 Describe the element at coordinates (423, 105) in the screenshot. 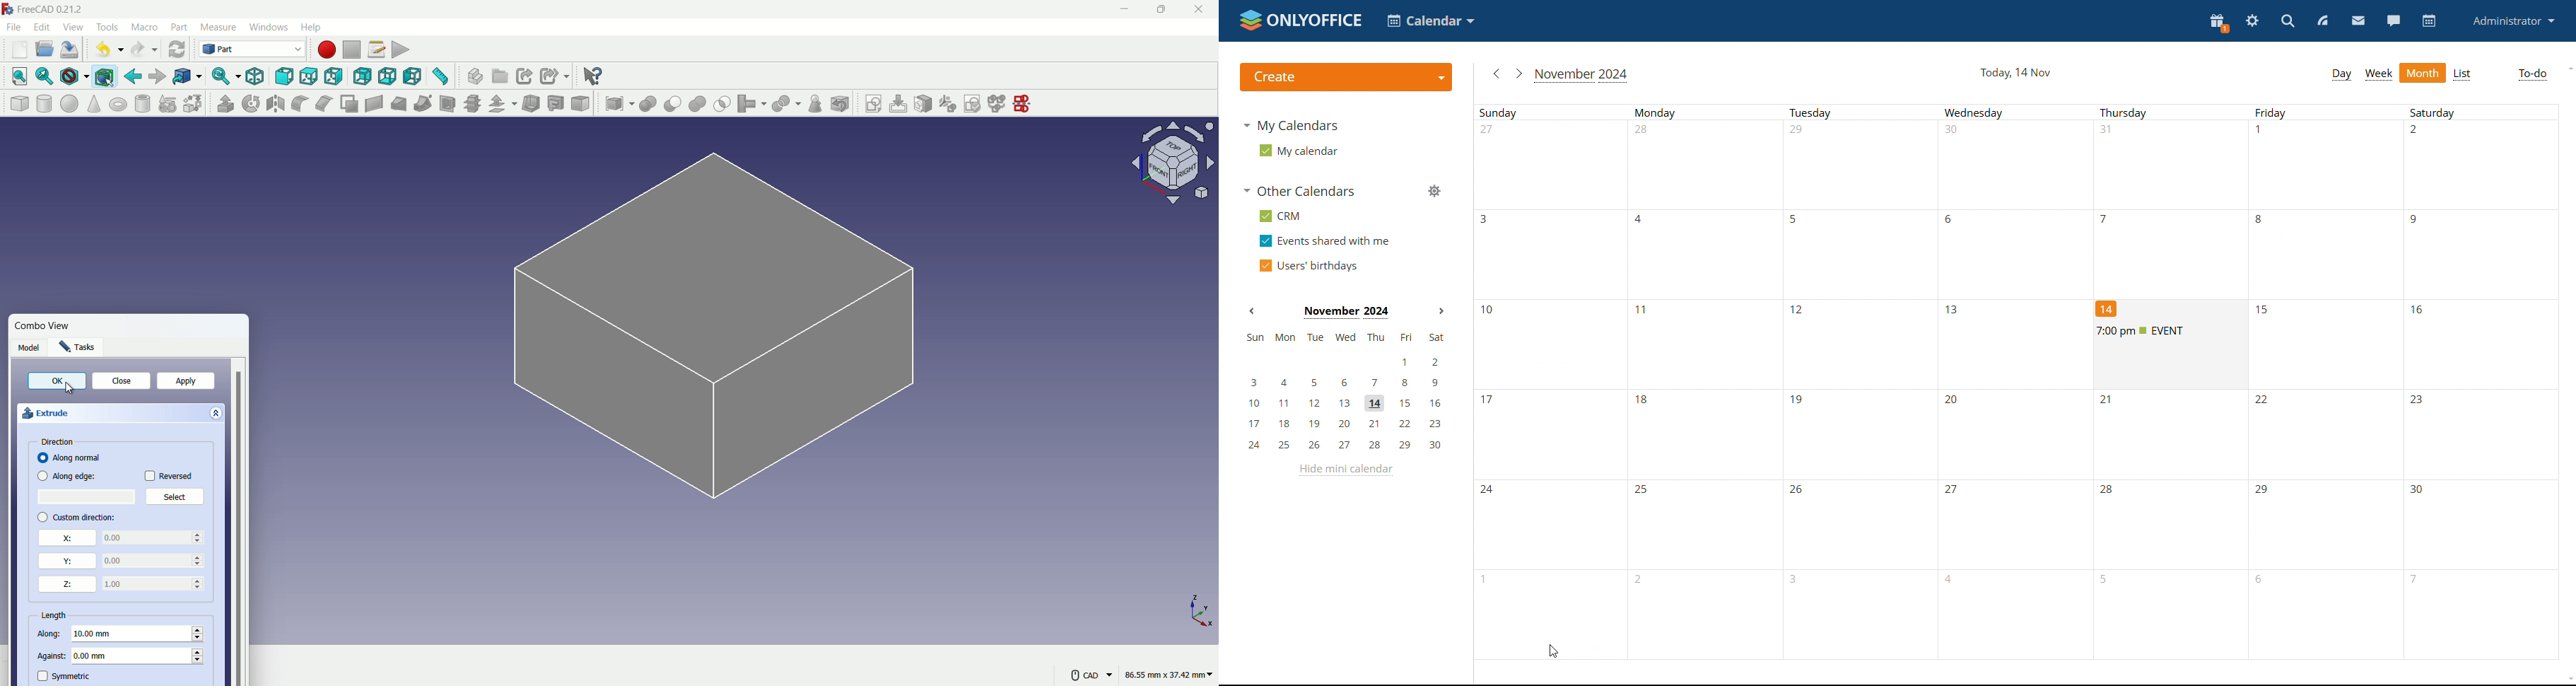

I see `sweep` at that location.